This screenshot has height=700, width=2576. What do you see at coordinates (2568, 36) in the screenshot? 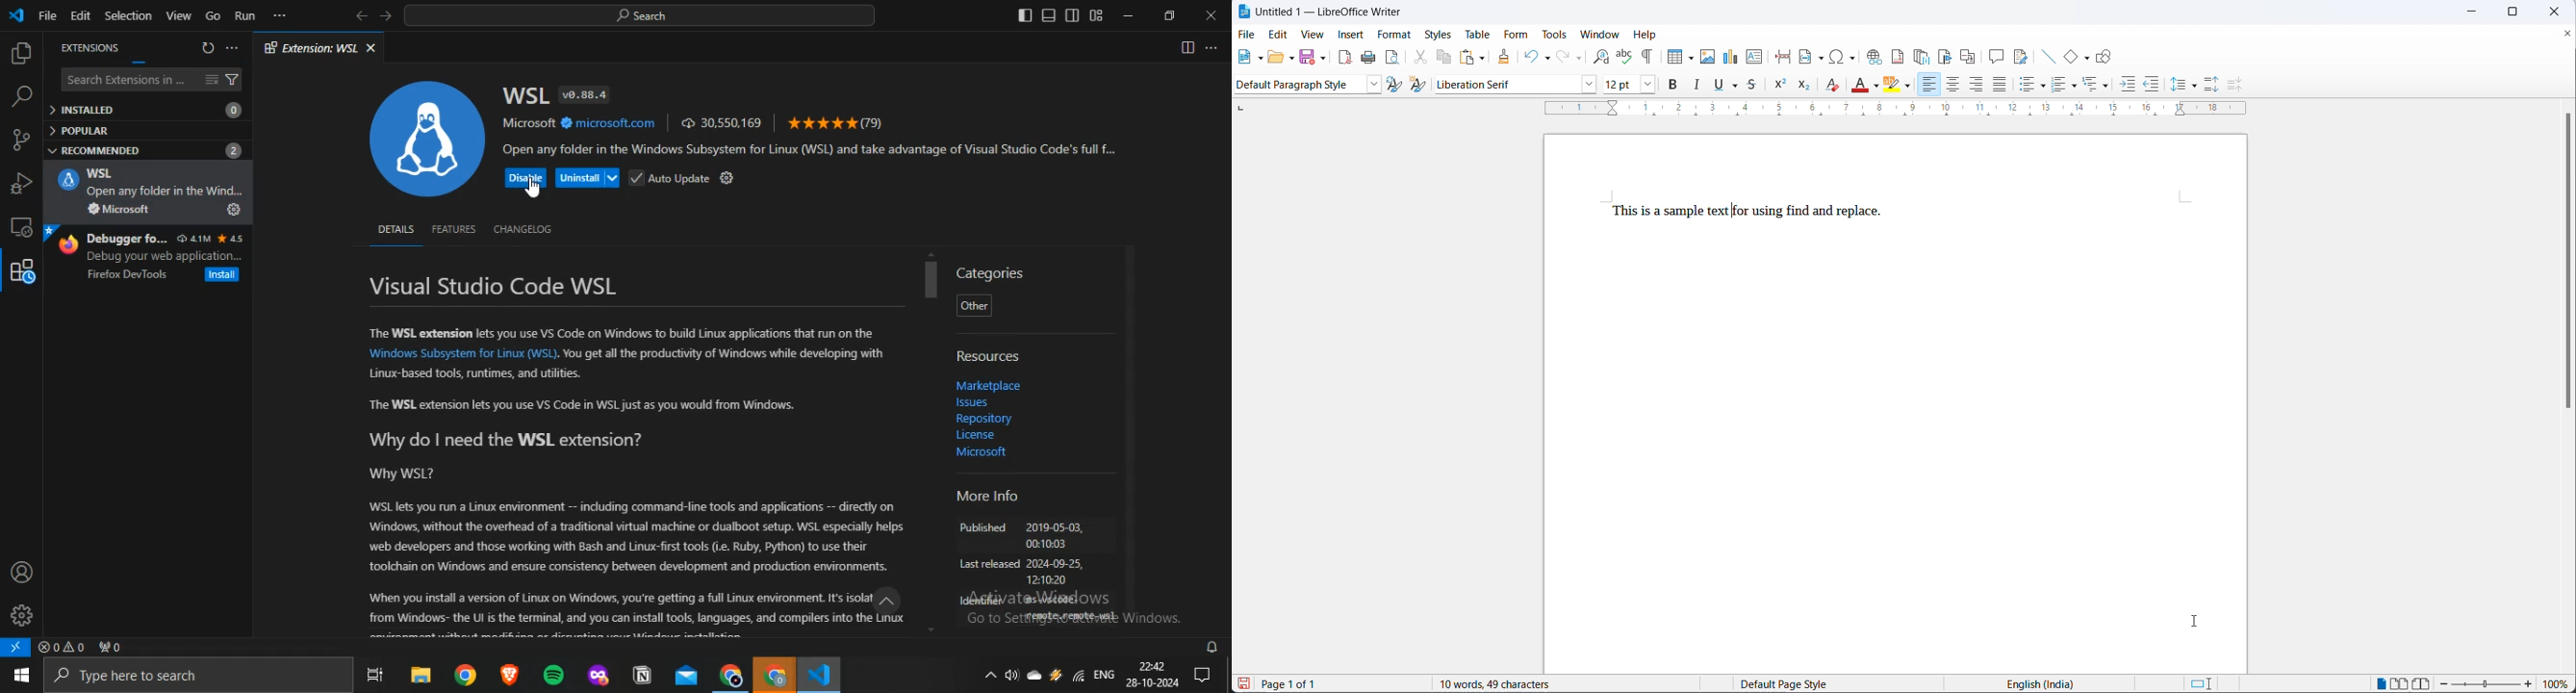
I see `close document` at bounding box center [2568, 36].